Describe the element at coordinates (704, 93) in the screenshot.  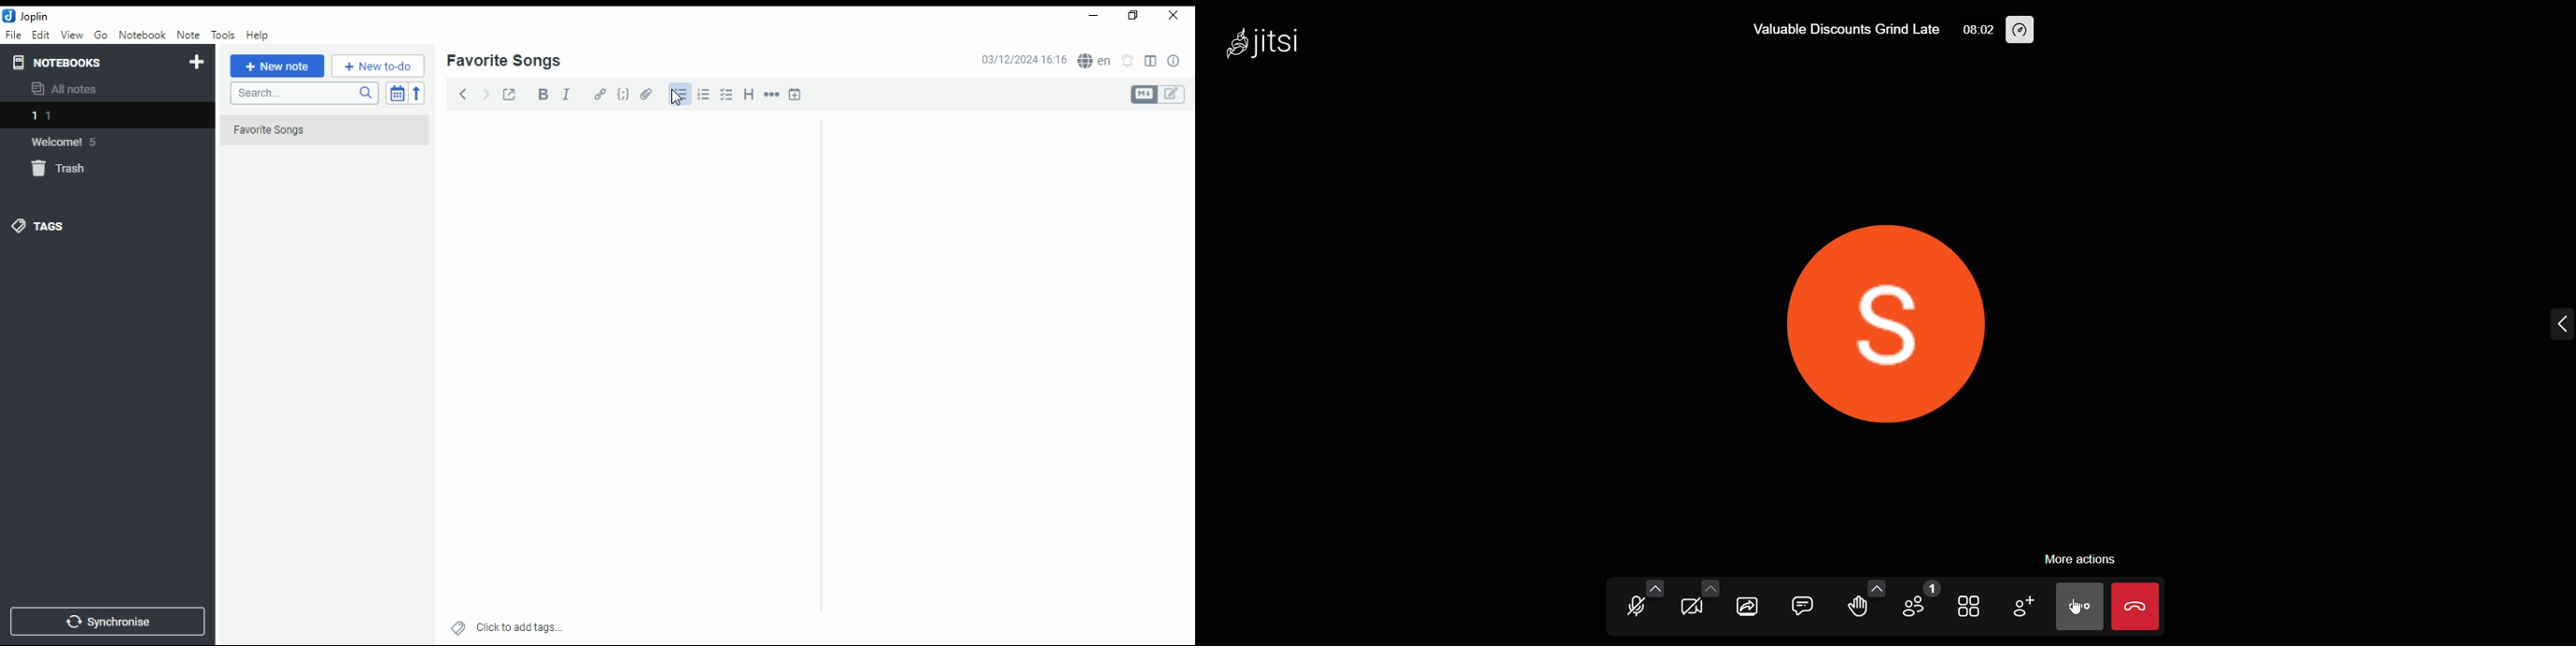
I see `number list` at that location.